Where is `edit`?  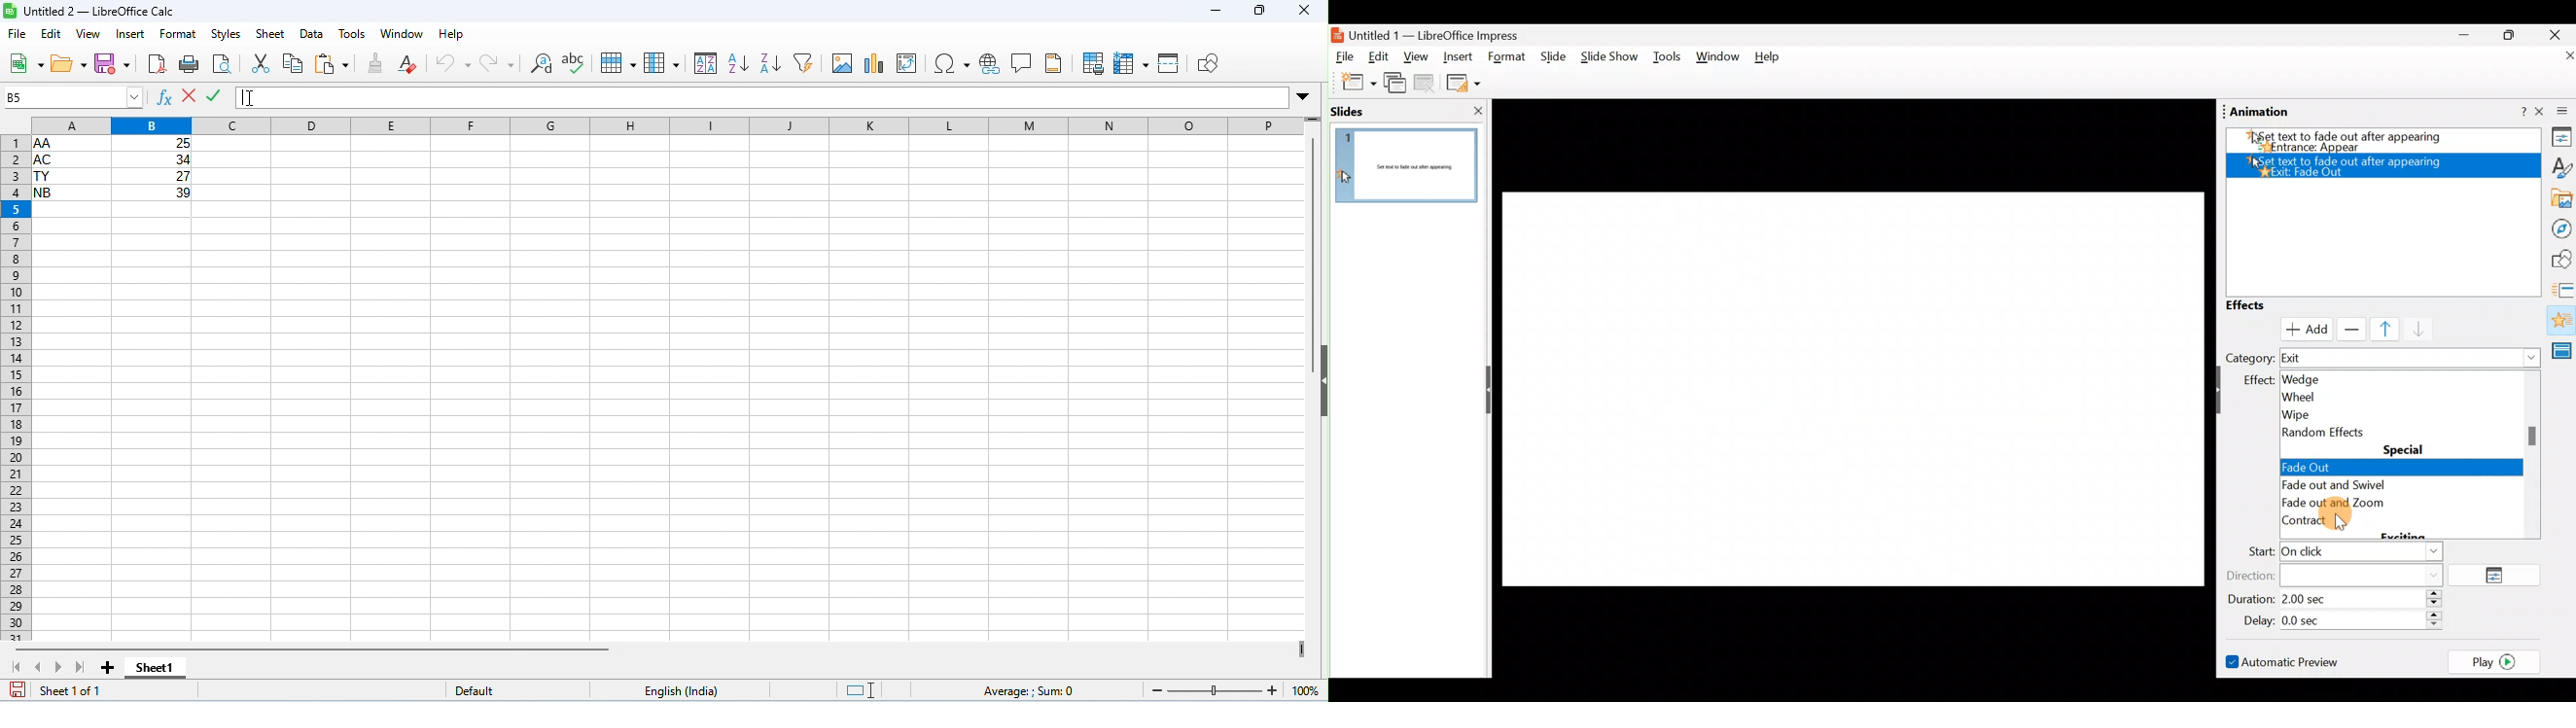
edit is located at coordinates (53, 34).